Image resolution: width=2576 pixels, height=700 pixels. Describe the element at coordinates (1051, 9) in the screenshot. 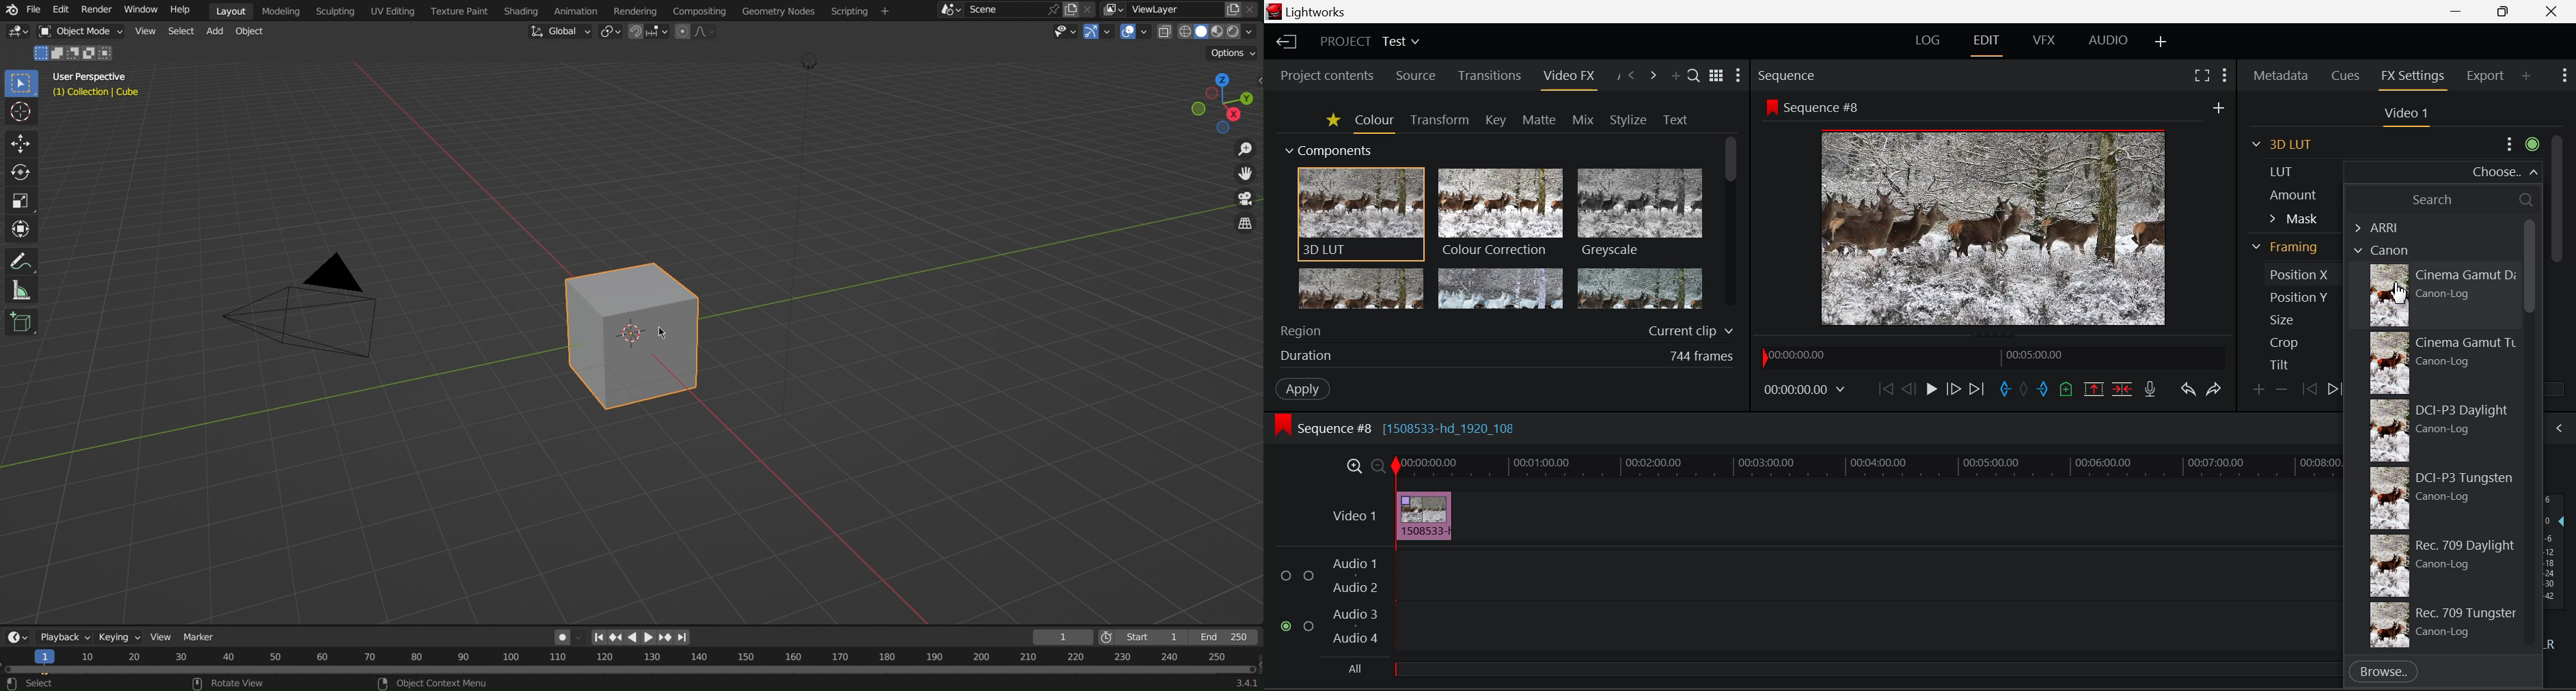

I see `pin` at that location.